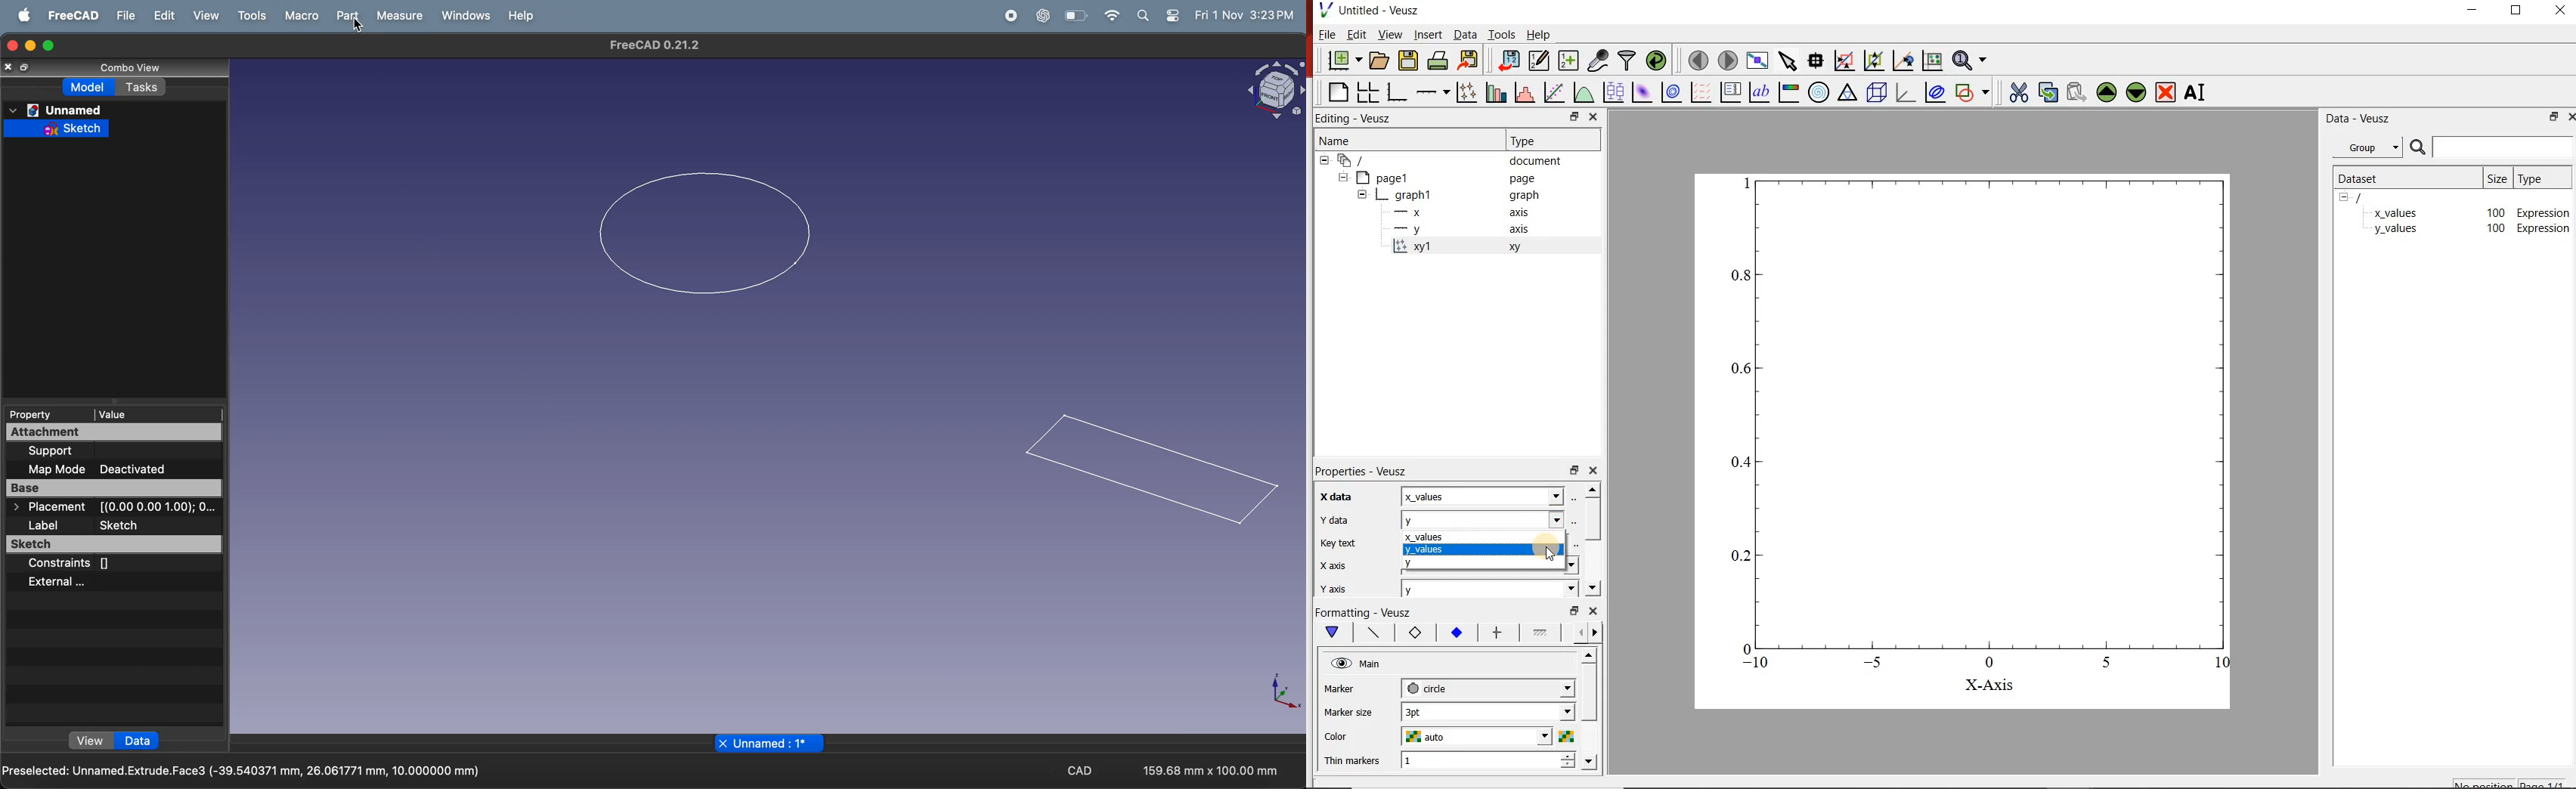 This screenshot has width=2576, height=812. Describe the element at coordinates (164, 15) in the screenshot. I see `Edit` at that location.